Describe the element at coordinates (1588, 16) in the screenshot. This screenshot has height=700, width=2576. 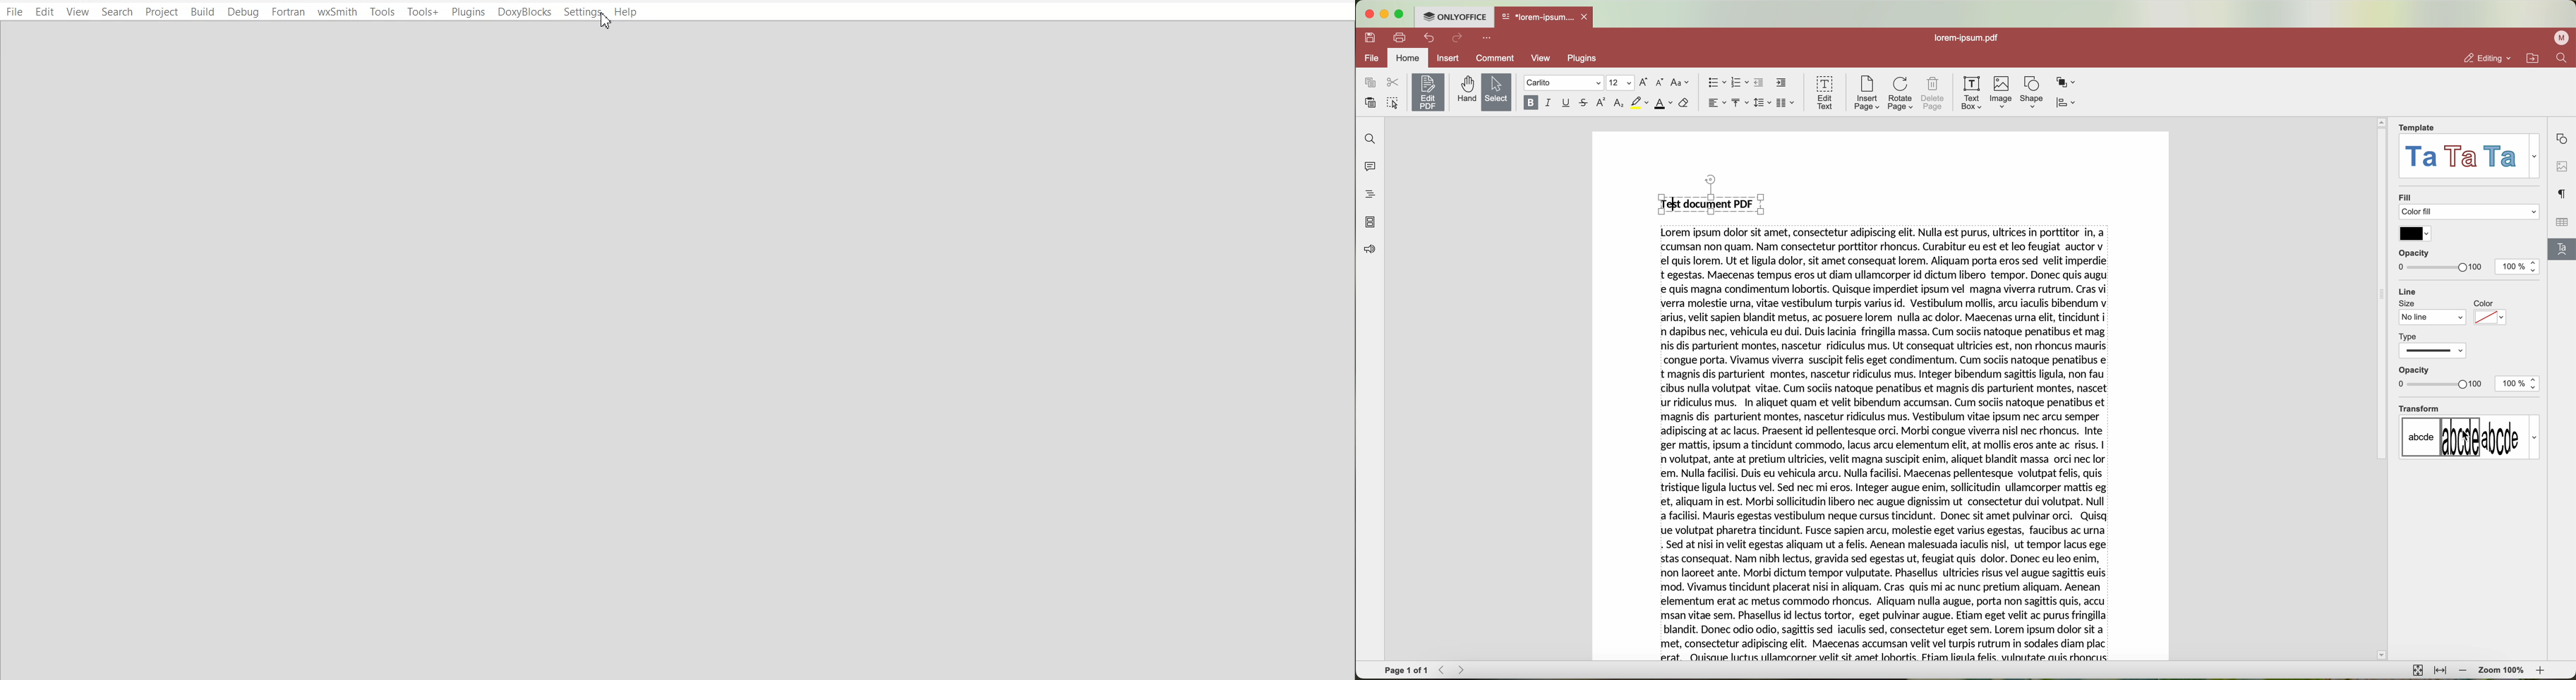
I see `close` at that location.